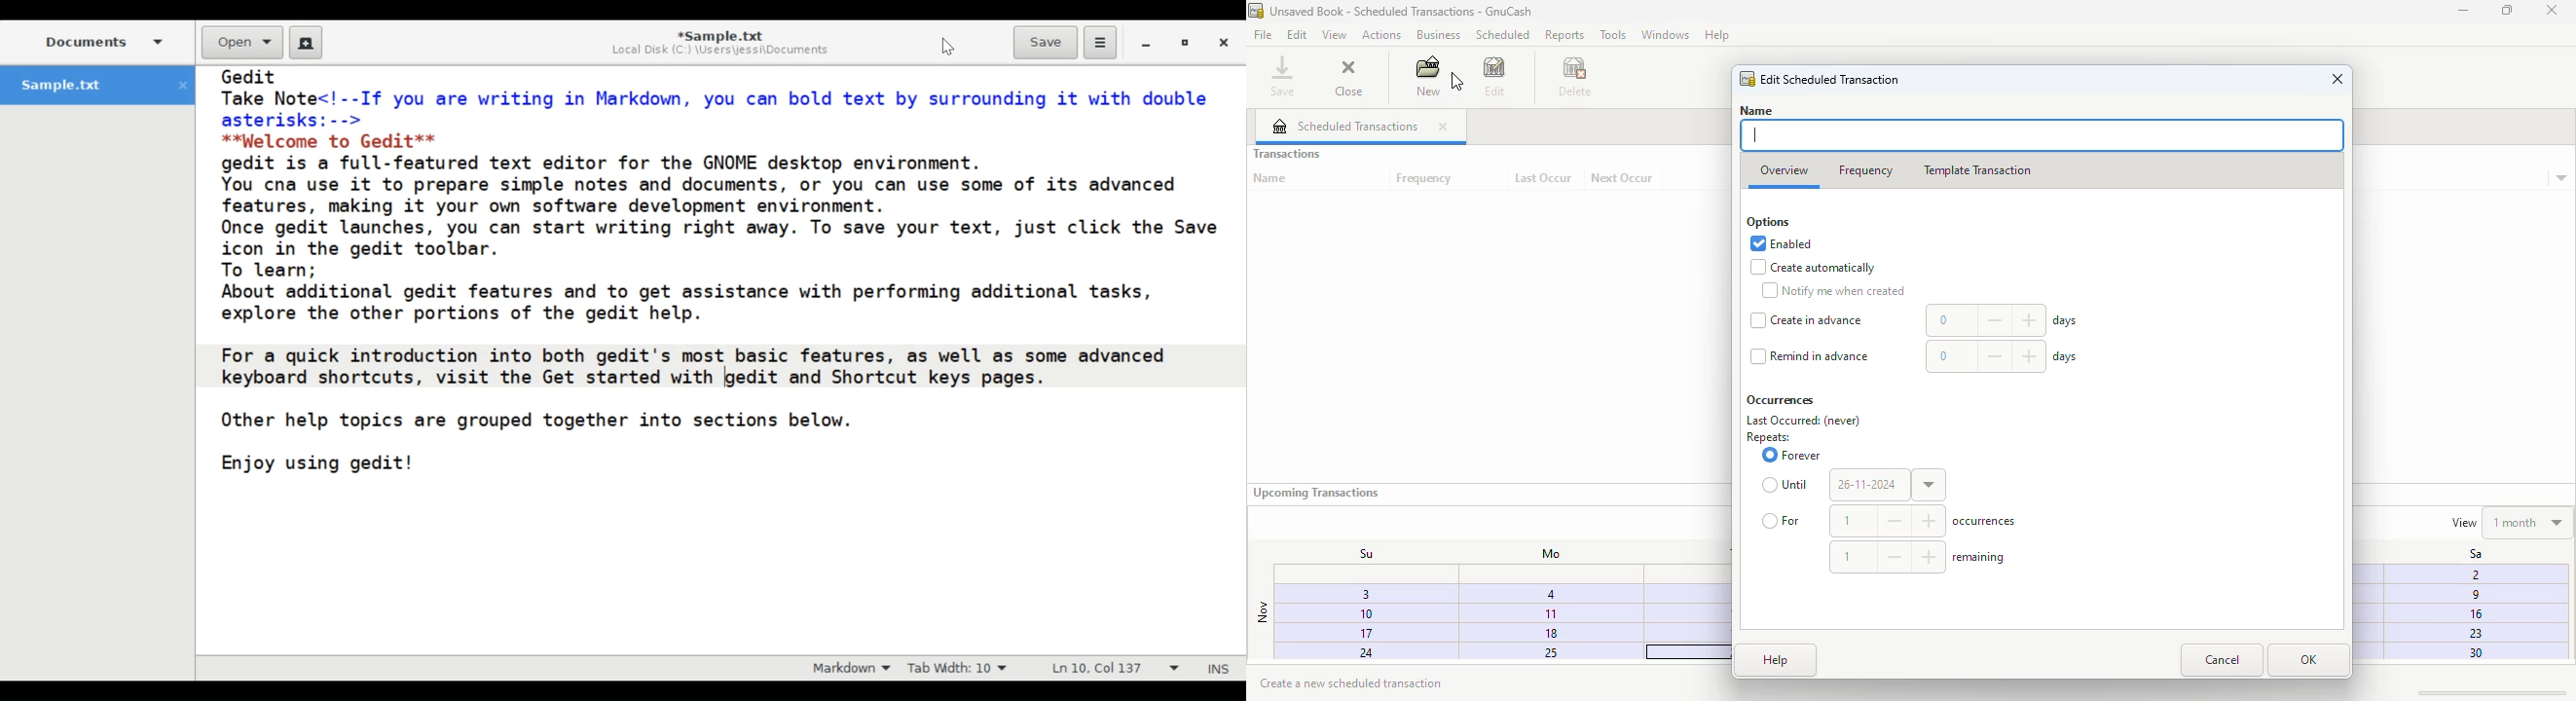  What do you see at coordinates (2337, 79) in the screenshot?
I see `close` at bounding box center [2337, 79].